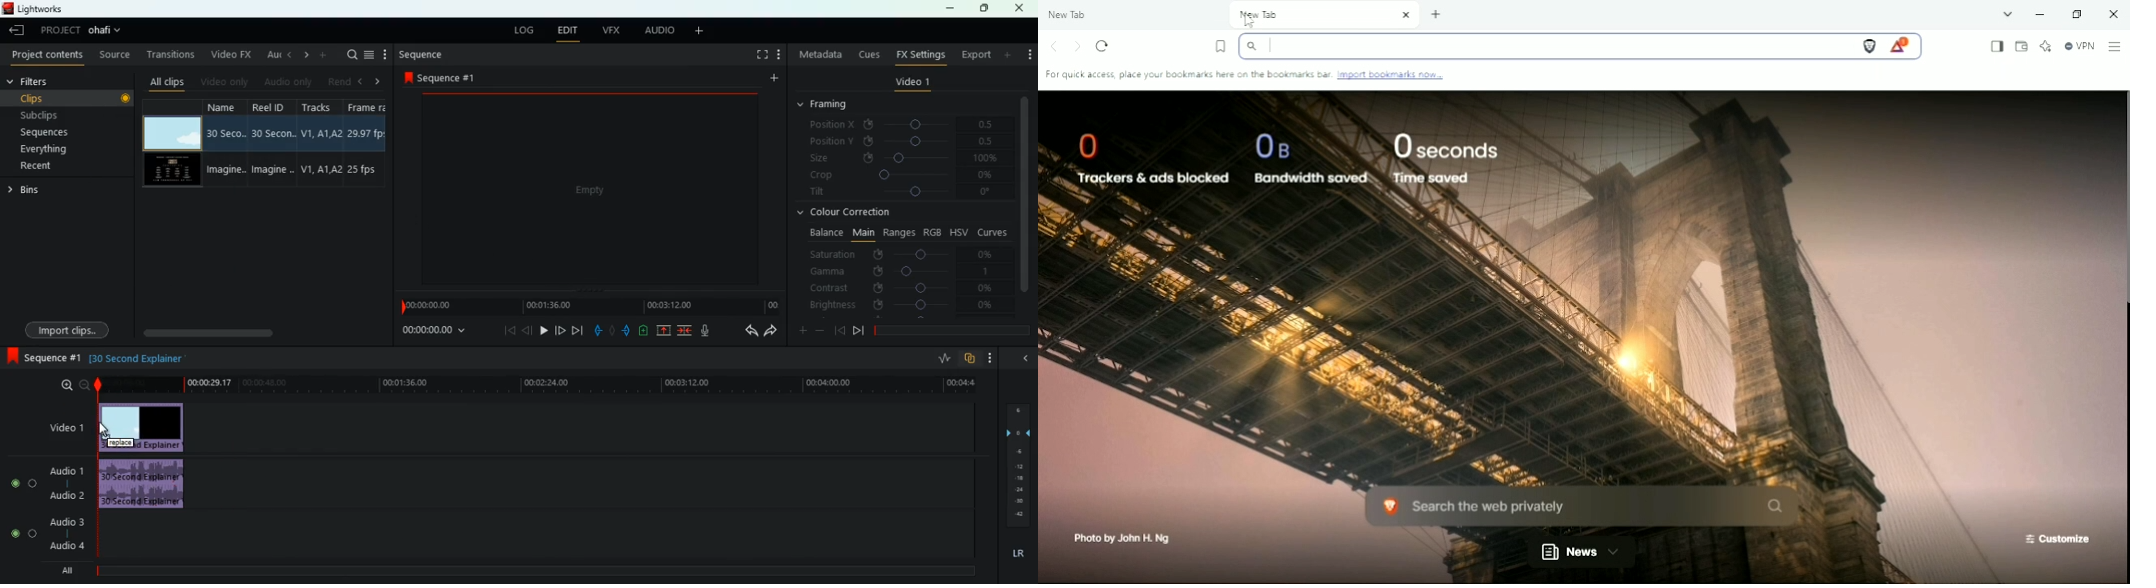  I want to click on hold, so click(614, 333).